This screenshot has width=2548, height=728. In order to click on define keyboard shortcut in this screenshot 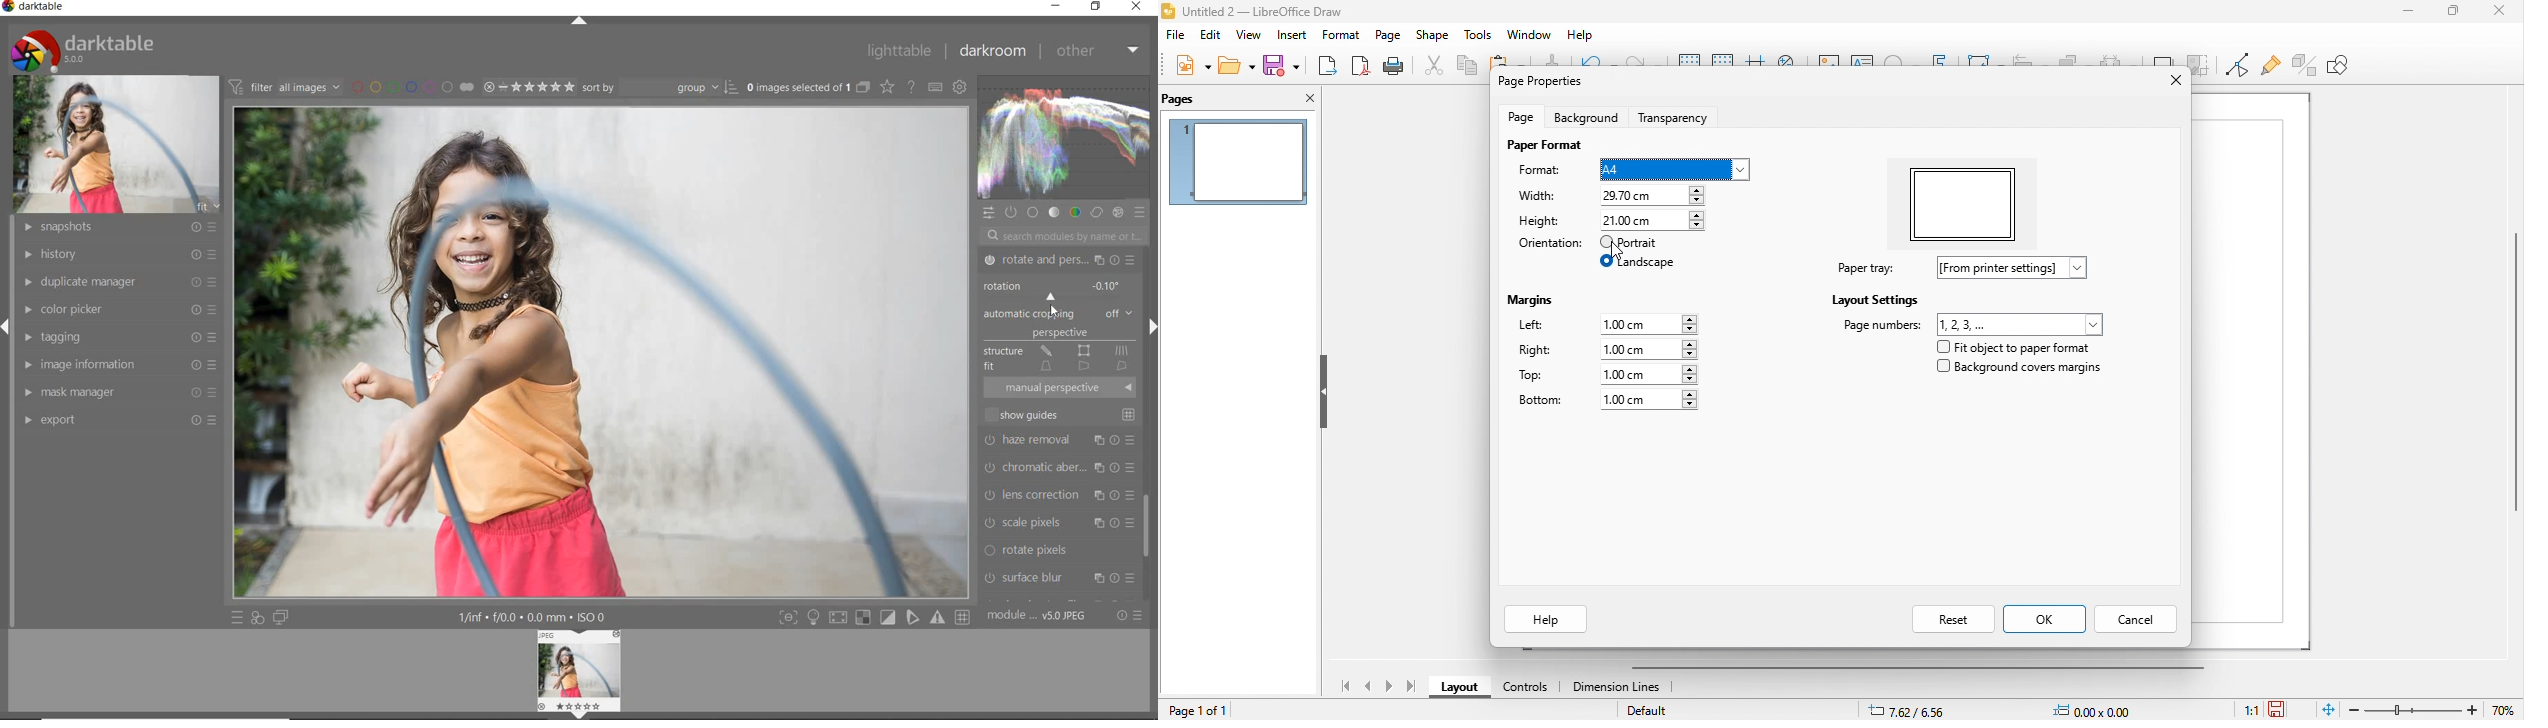, I will do `click(936, 88)`.